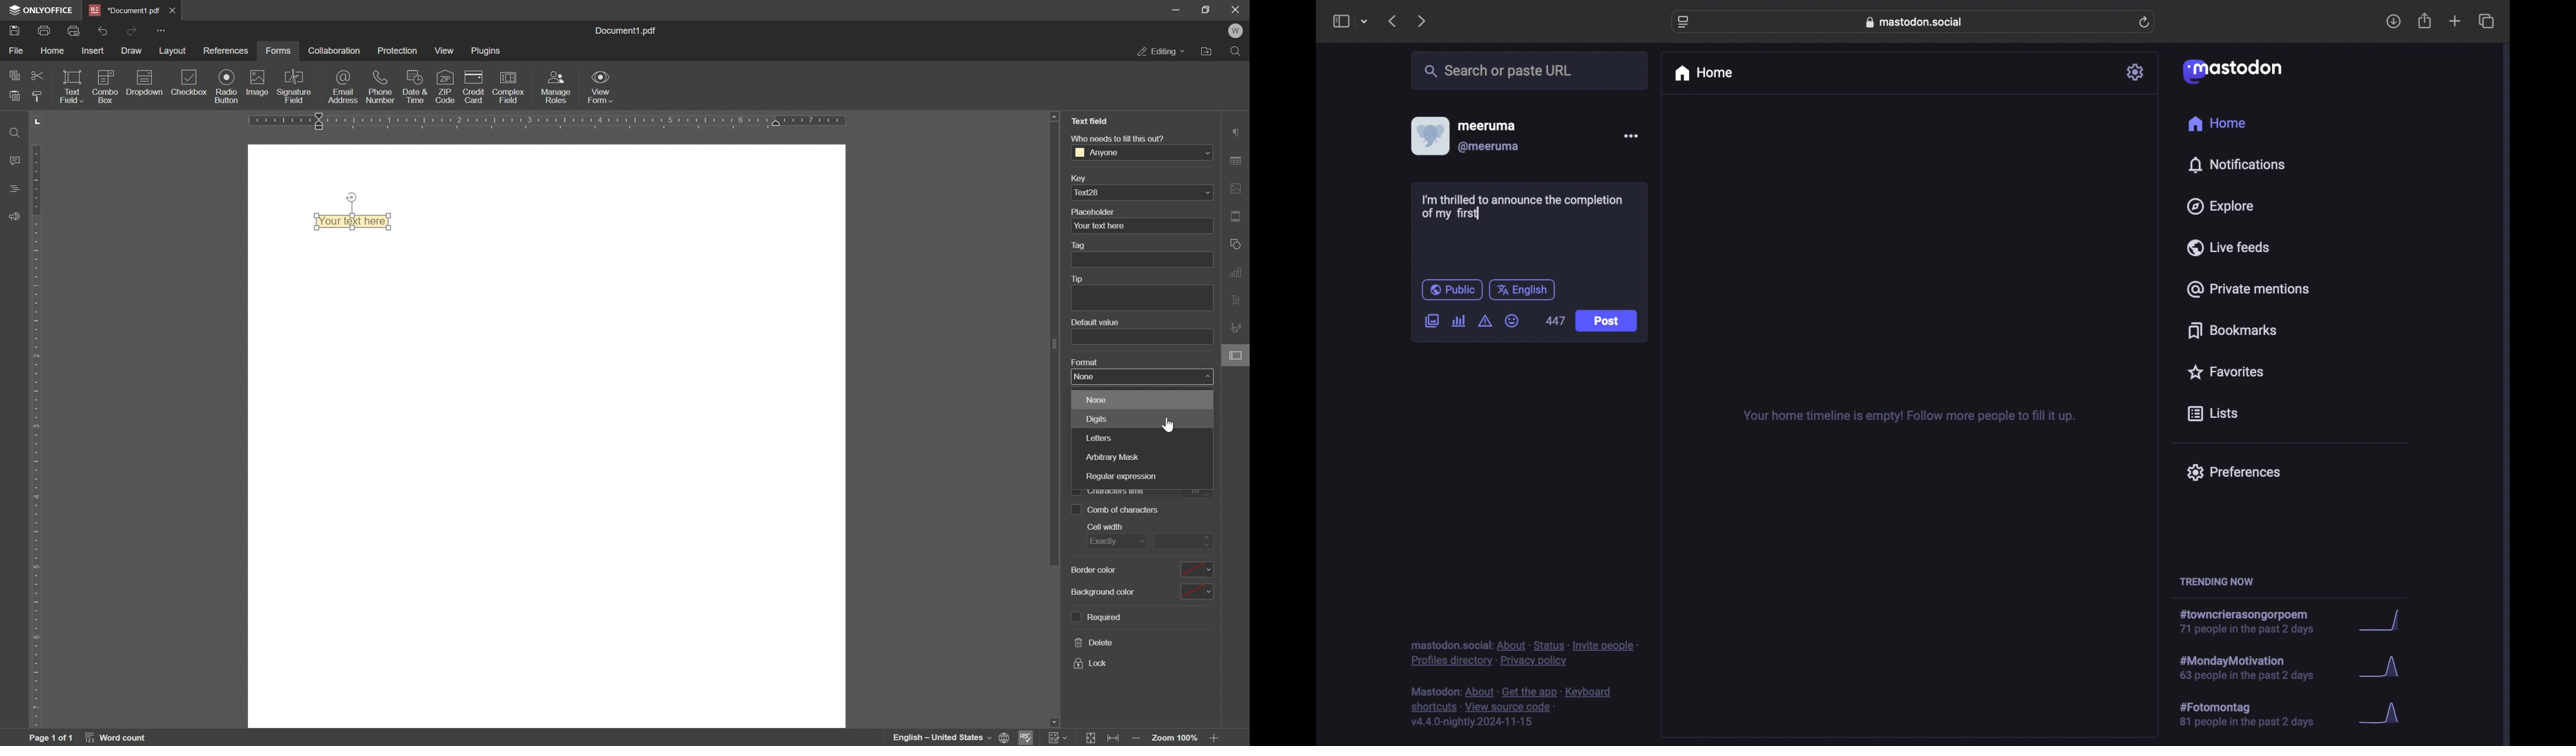 This screenshot has width=2576, height=756. Describe the element at coordinates (1683, 23) in the screenshot. I see `website settings` at that location.